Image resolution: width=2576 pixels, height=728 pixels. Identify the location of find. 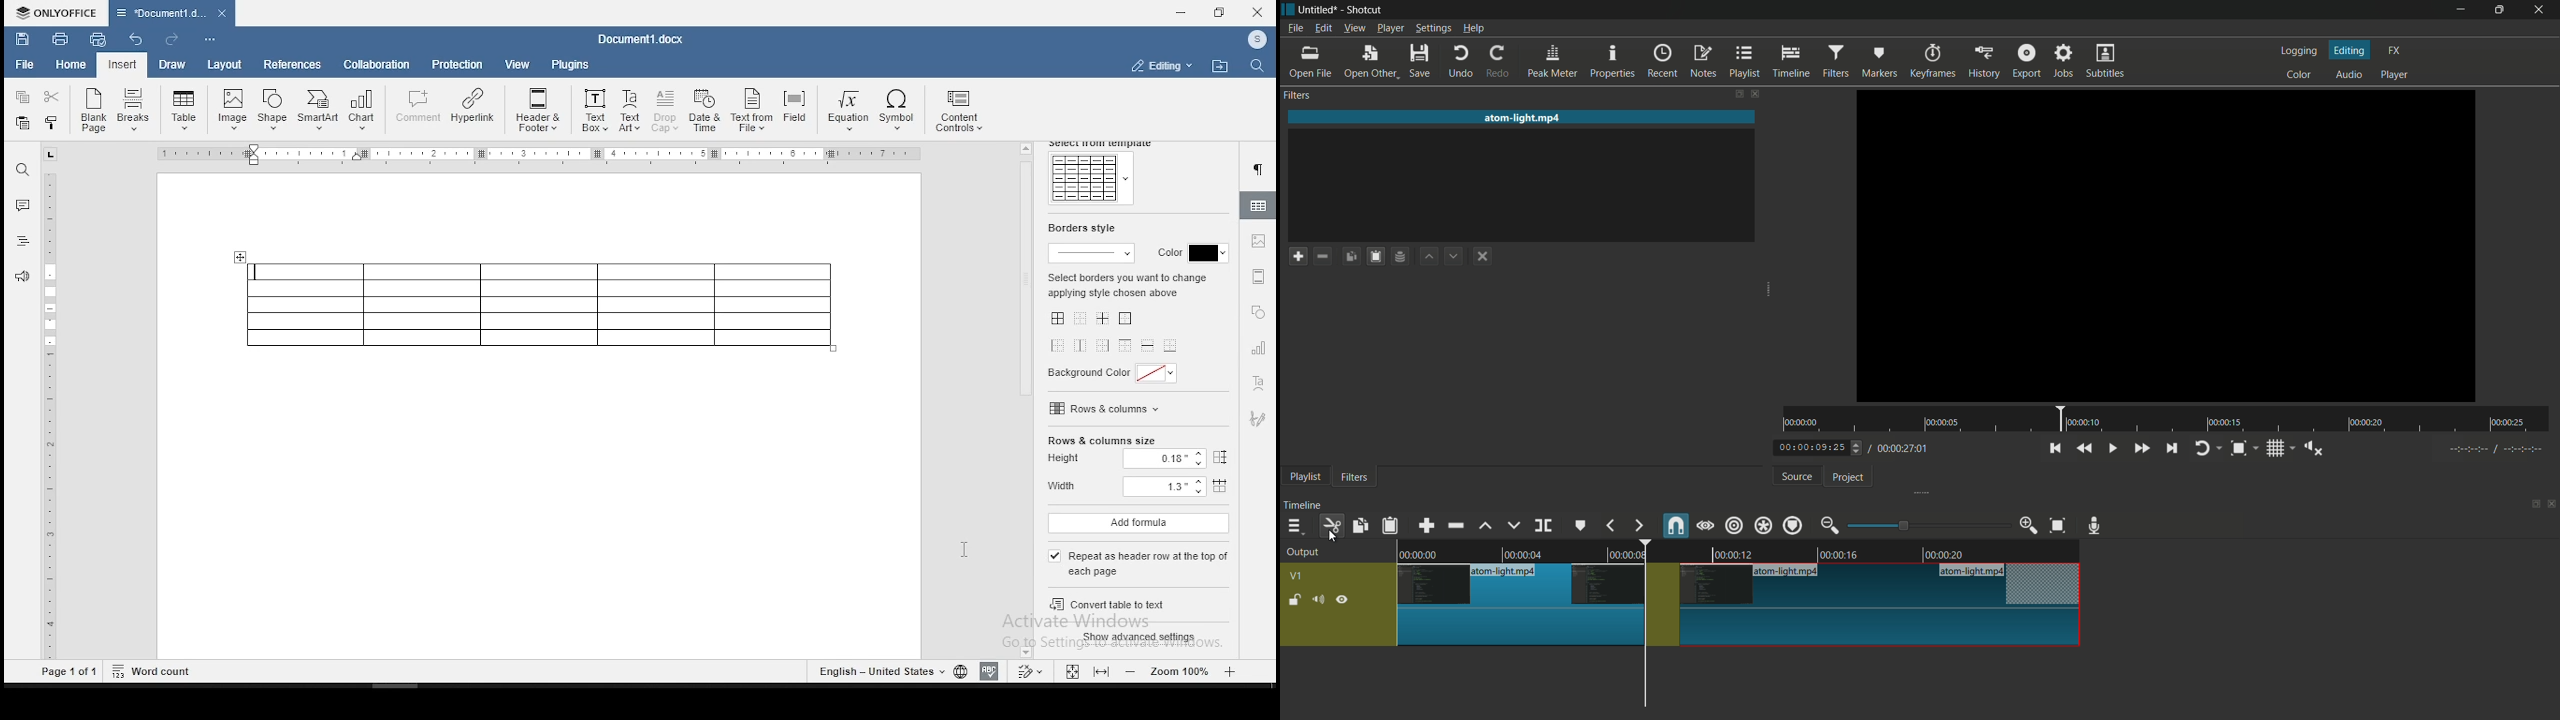
(23, 168).